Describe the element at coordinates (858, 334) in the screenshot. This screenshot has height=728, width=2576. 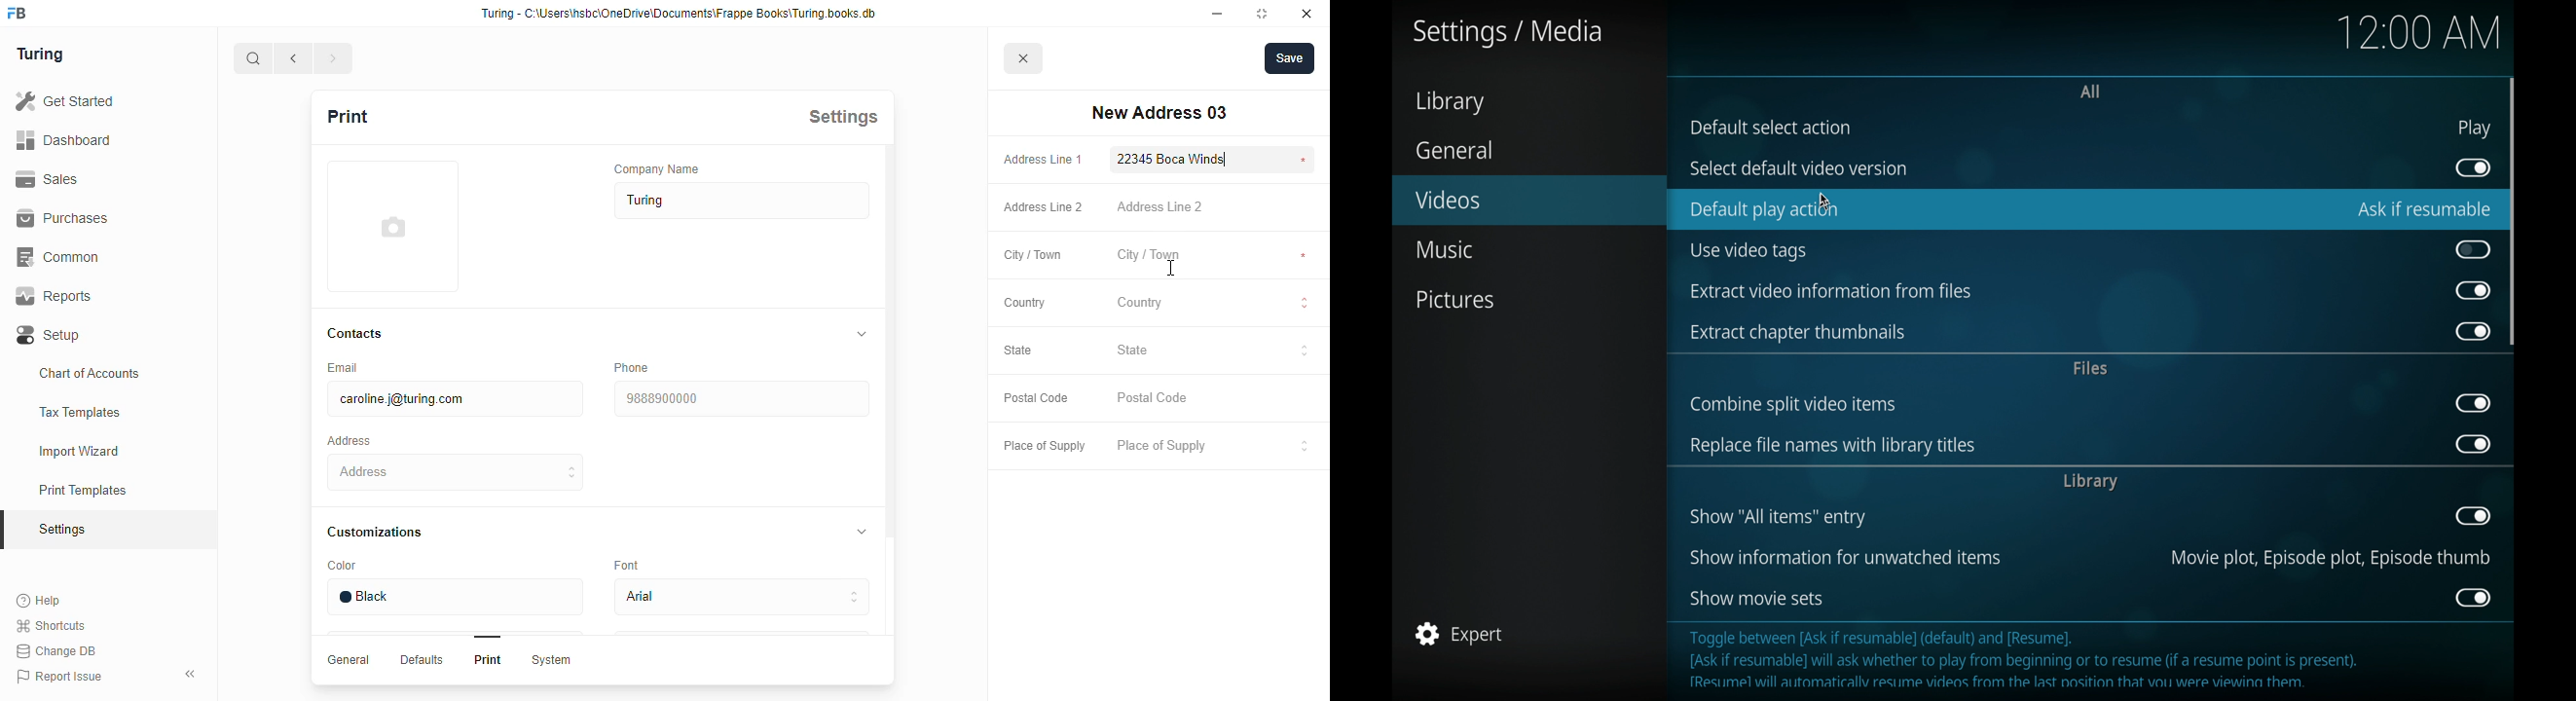
I see `toggle expand/collapse` at that location.